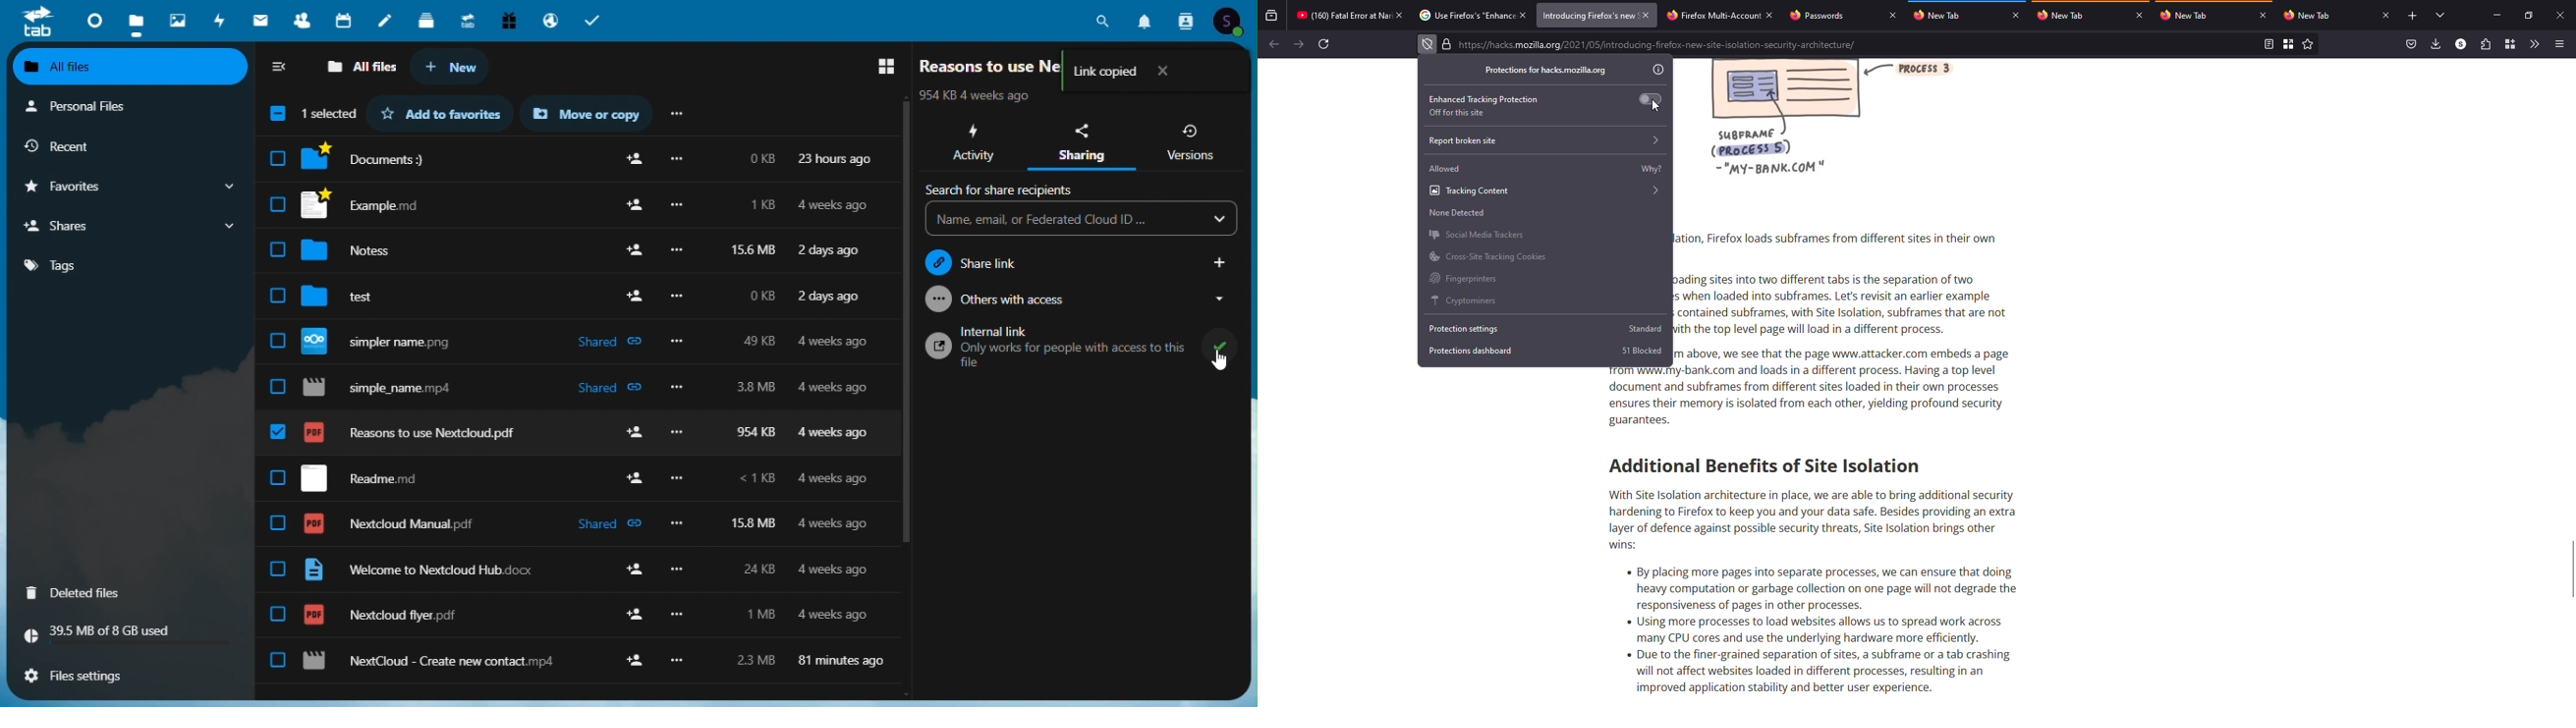 This screenshot has width=2576, height=728. Describe the element at coordinates (832, 206) in the screenshot. I see `4 weeks ago` at that location.